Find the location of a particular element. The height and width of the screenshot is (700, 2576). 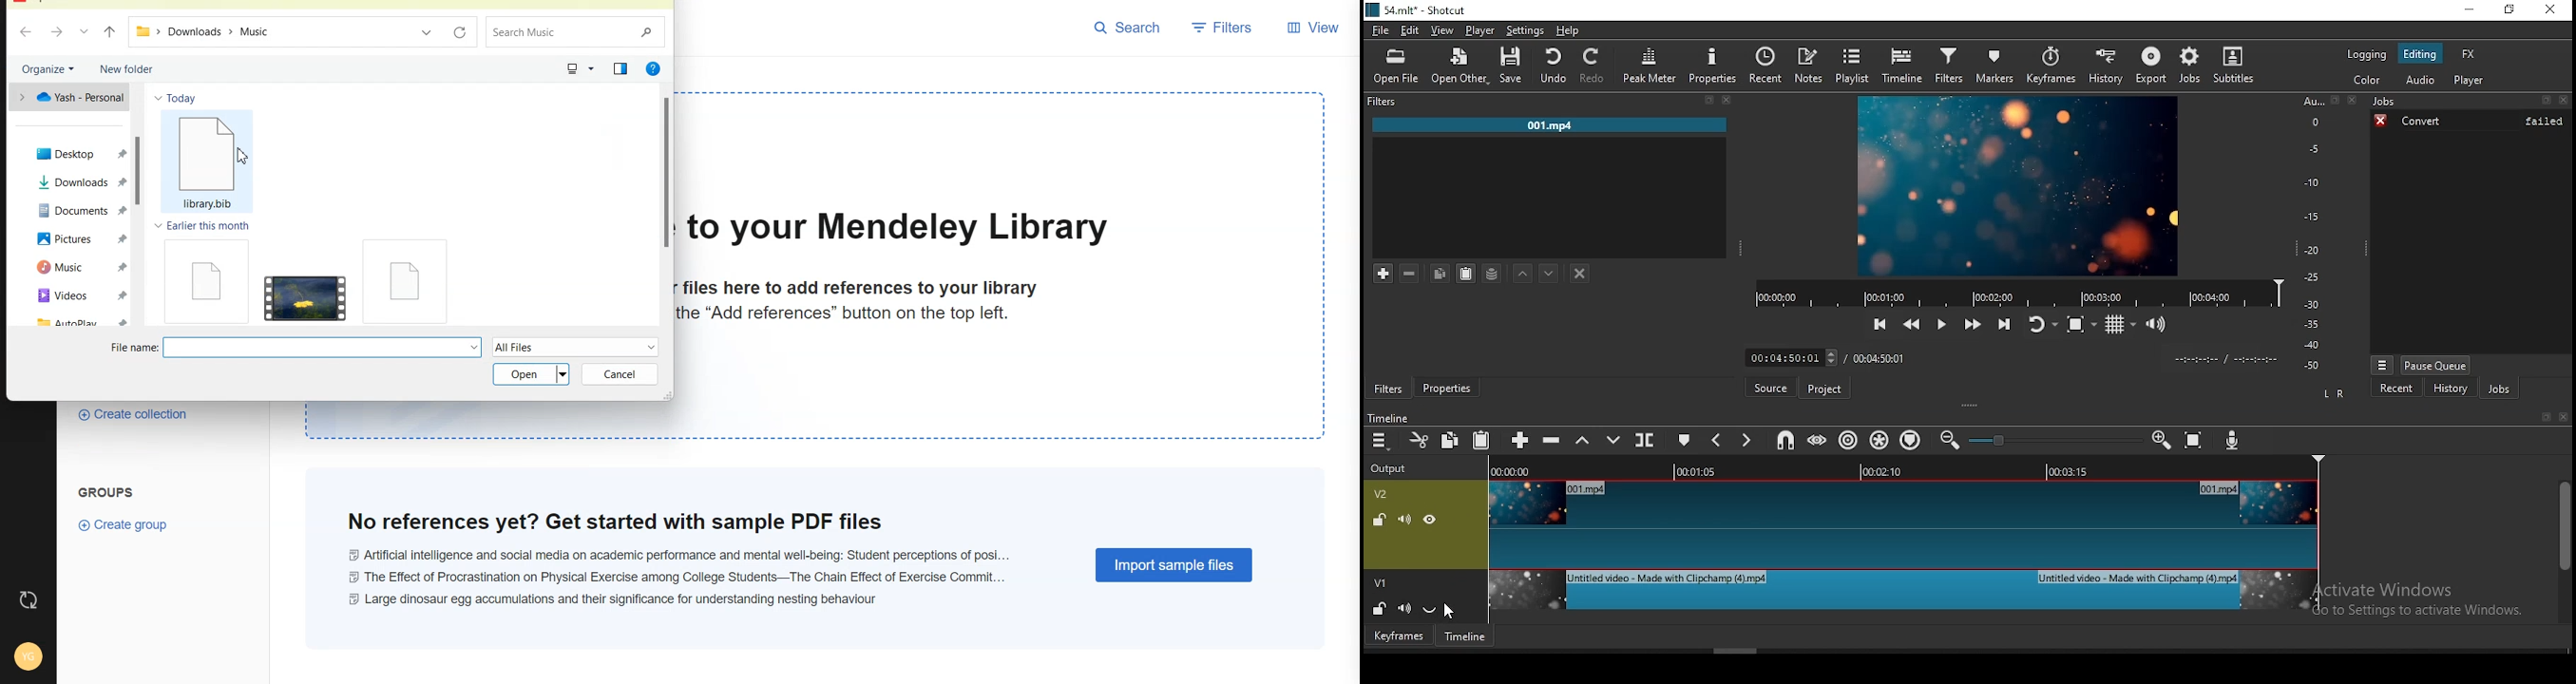

Open is located at coordinates (530, 375).